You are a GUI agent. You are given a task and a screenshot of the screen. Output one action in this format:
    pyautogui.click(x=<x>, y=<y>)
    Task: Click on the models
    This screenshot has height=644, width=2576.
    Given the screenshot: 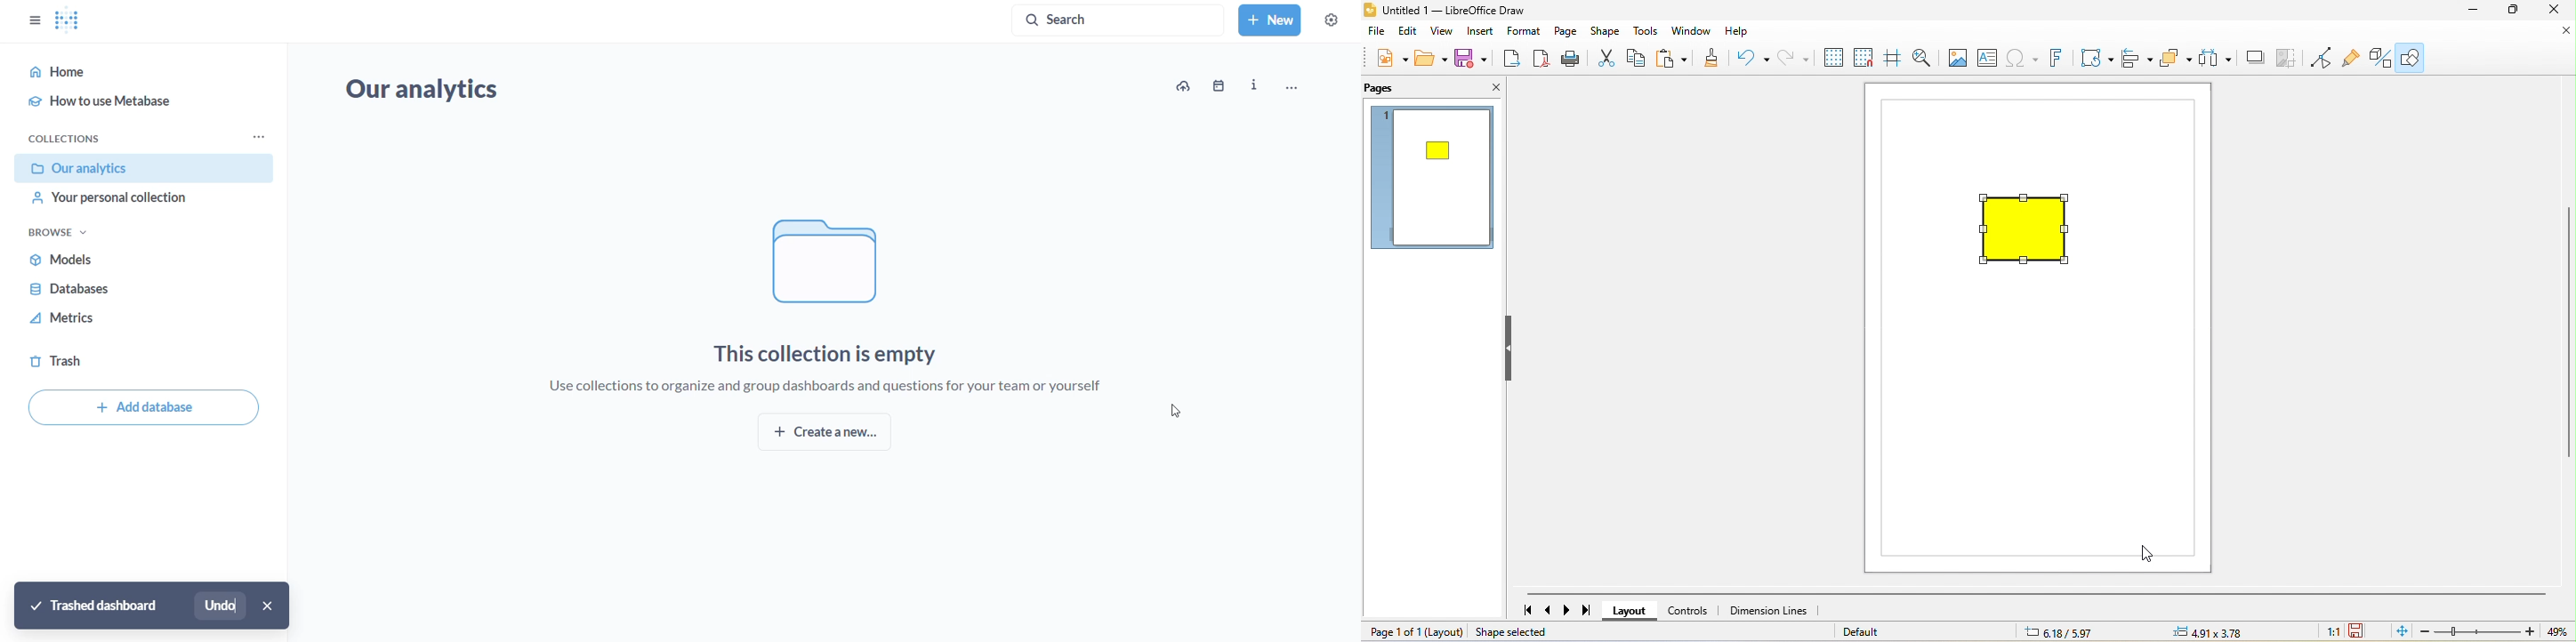 What is the action you would take?
    pyautogui.click(x=140, y=264)
    